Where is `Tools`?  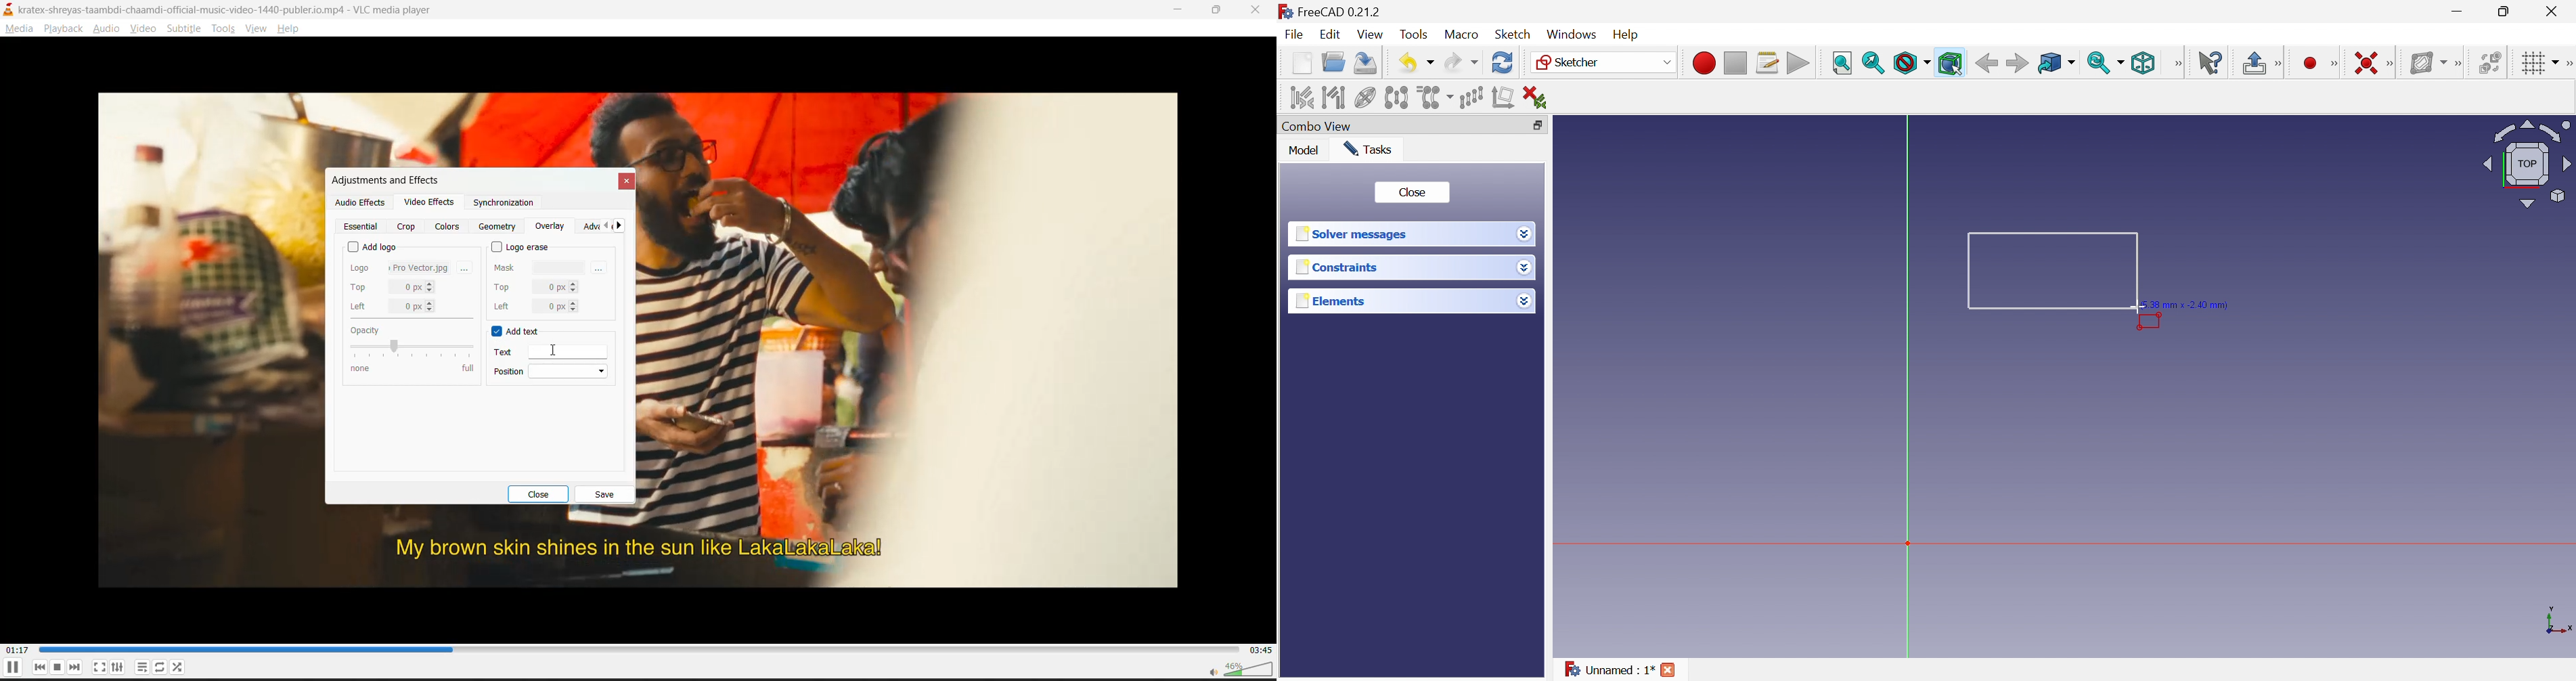 Tools is located at coordinates (1413, 35).